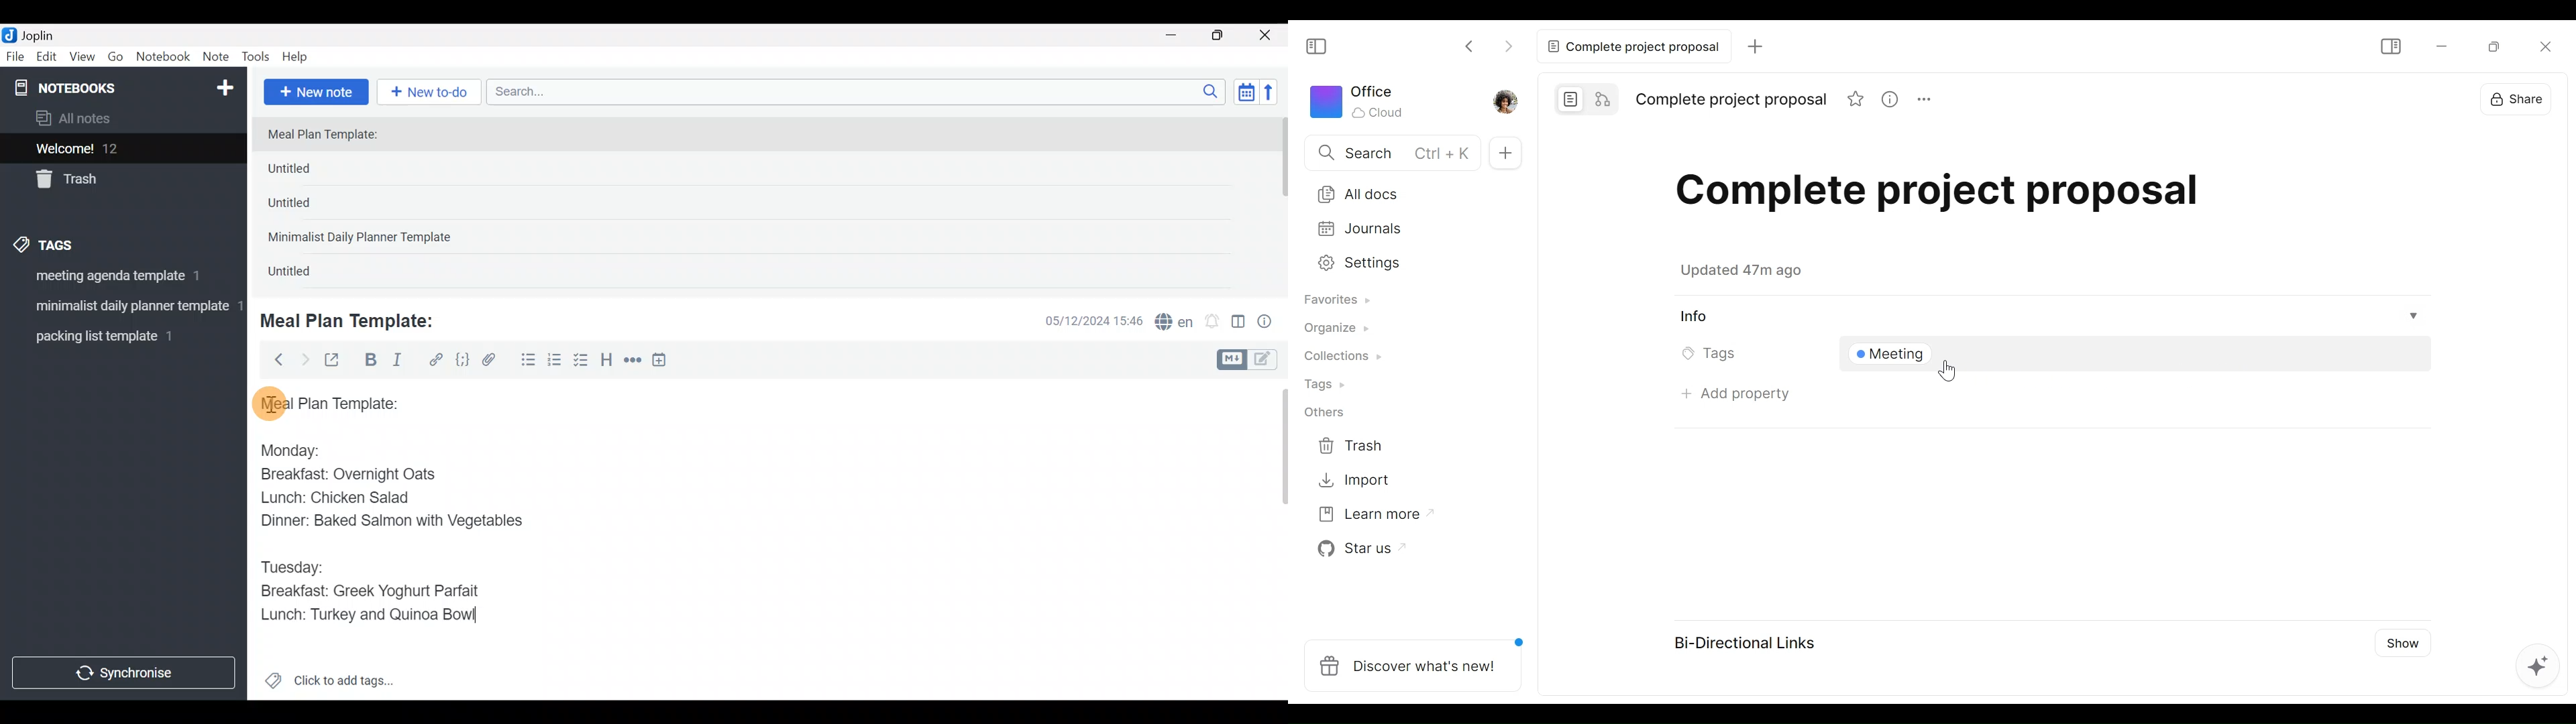 The image size is (2576, 728). What do you see at coordinates (1506, 152) in the screenshot?
I see `Add Tab` at bounding box center [1506, 152].